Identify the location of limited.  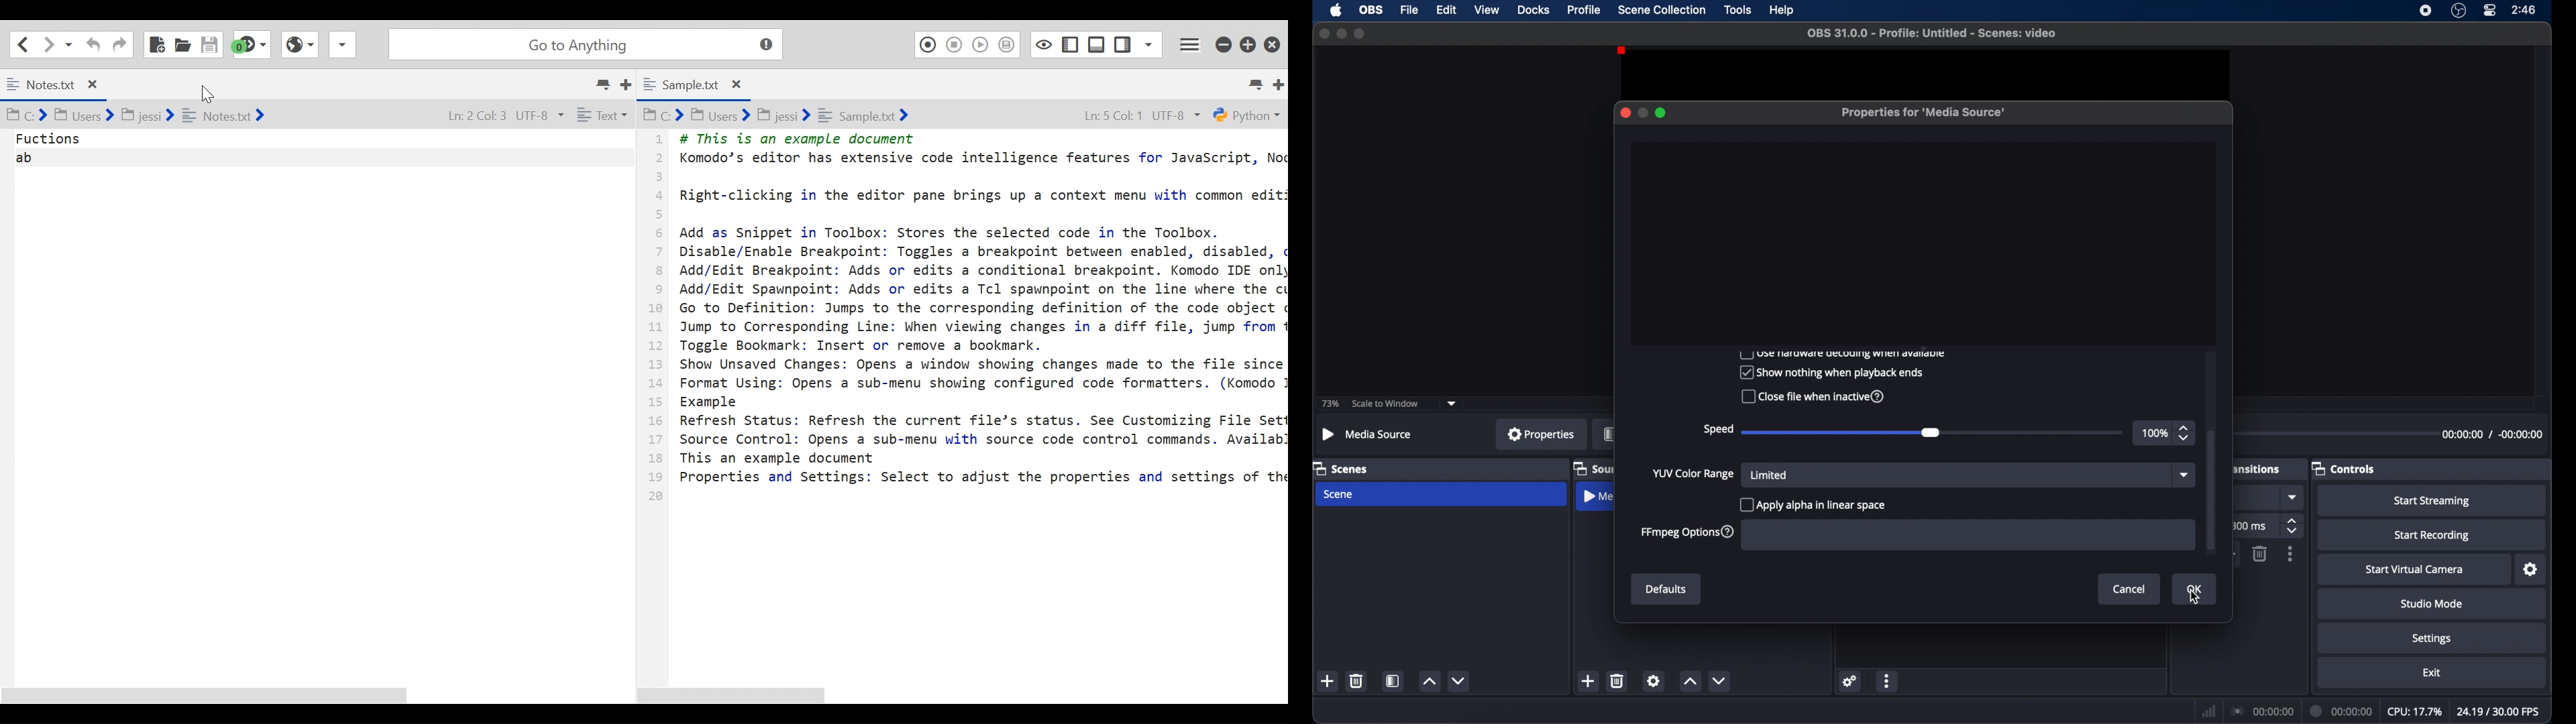
(1770, 475).